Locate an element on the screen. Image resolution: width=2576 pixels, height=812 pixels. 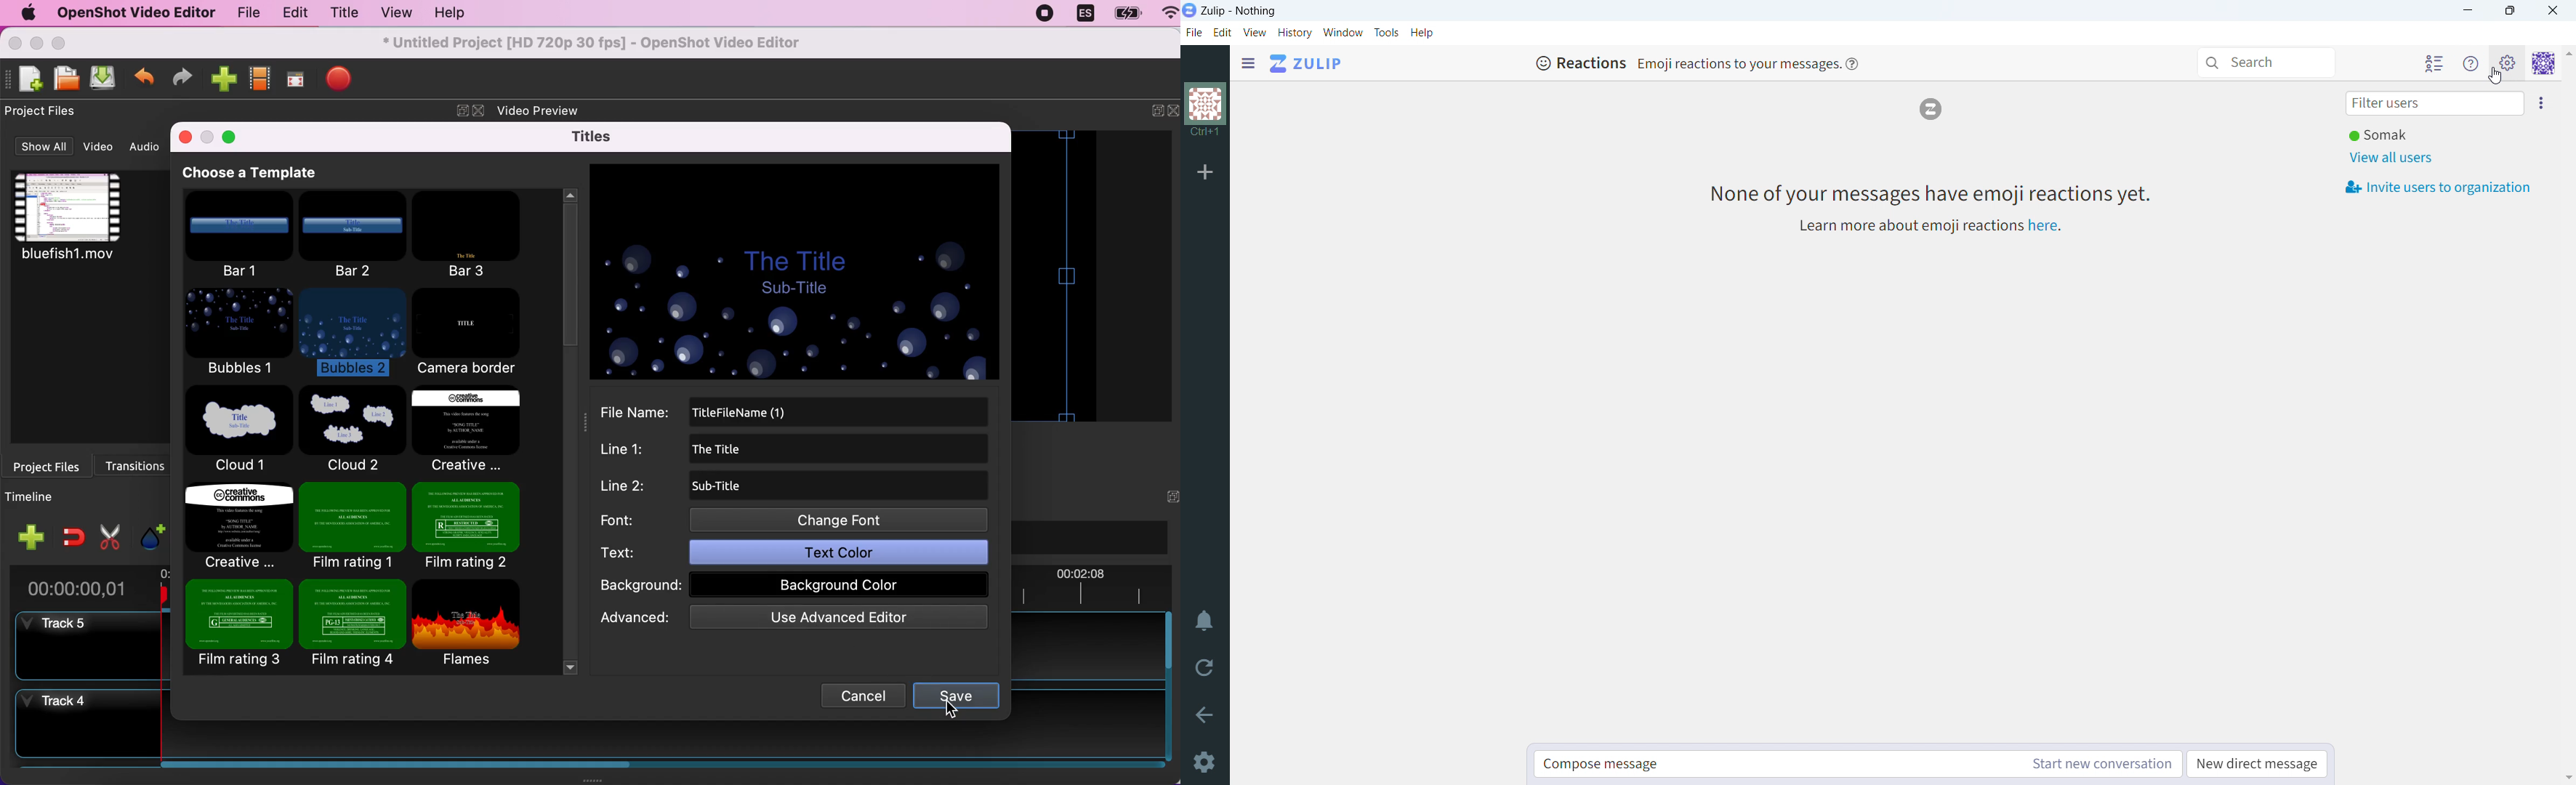
maximize is located at coordinates (65, 43).